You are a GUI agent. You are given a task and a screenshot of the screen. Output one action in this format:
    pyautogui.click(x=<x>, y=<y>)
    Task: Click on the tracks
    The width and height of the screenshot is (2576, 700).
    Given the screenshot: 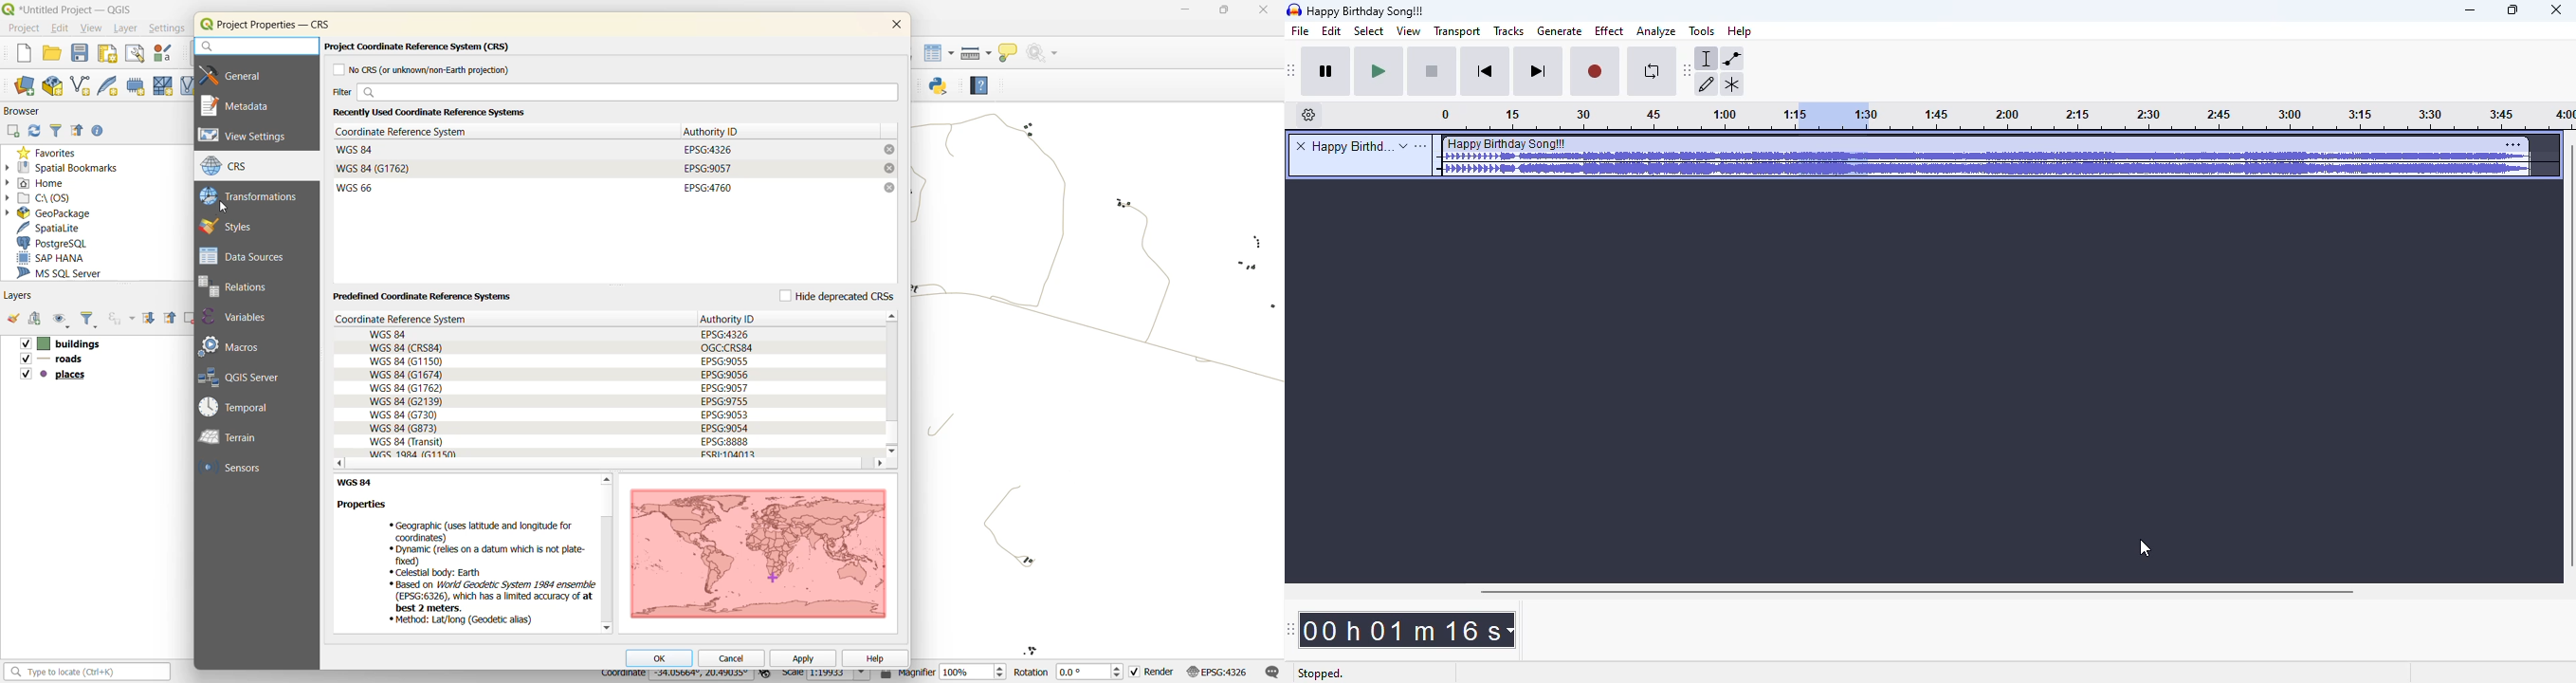 What is the action you would take?
    pyautogui.click(x=1509, y=30)
    